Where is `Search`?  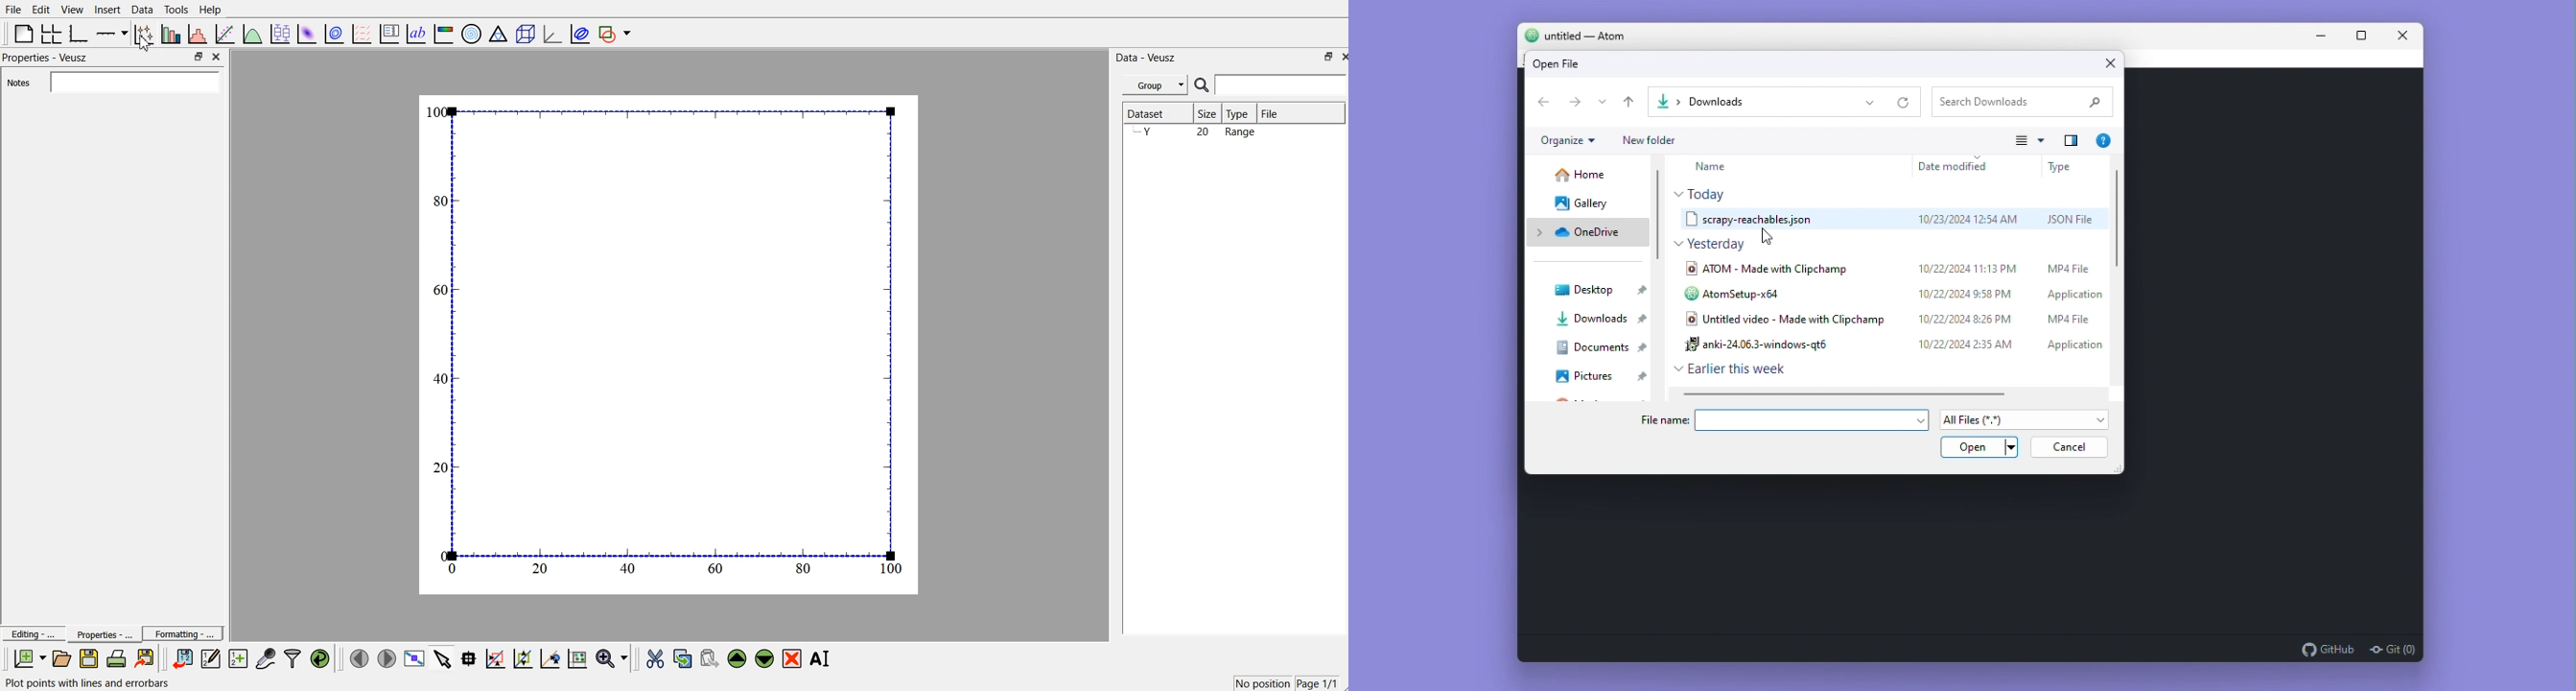 Search is located at coordinates (1271, 85).